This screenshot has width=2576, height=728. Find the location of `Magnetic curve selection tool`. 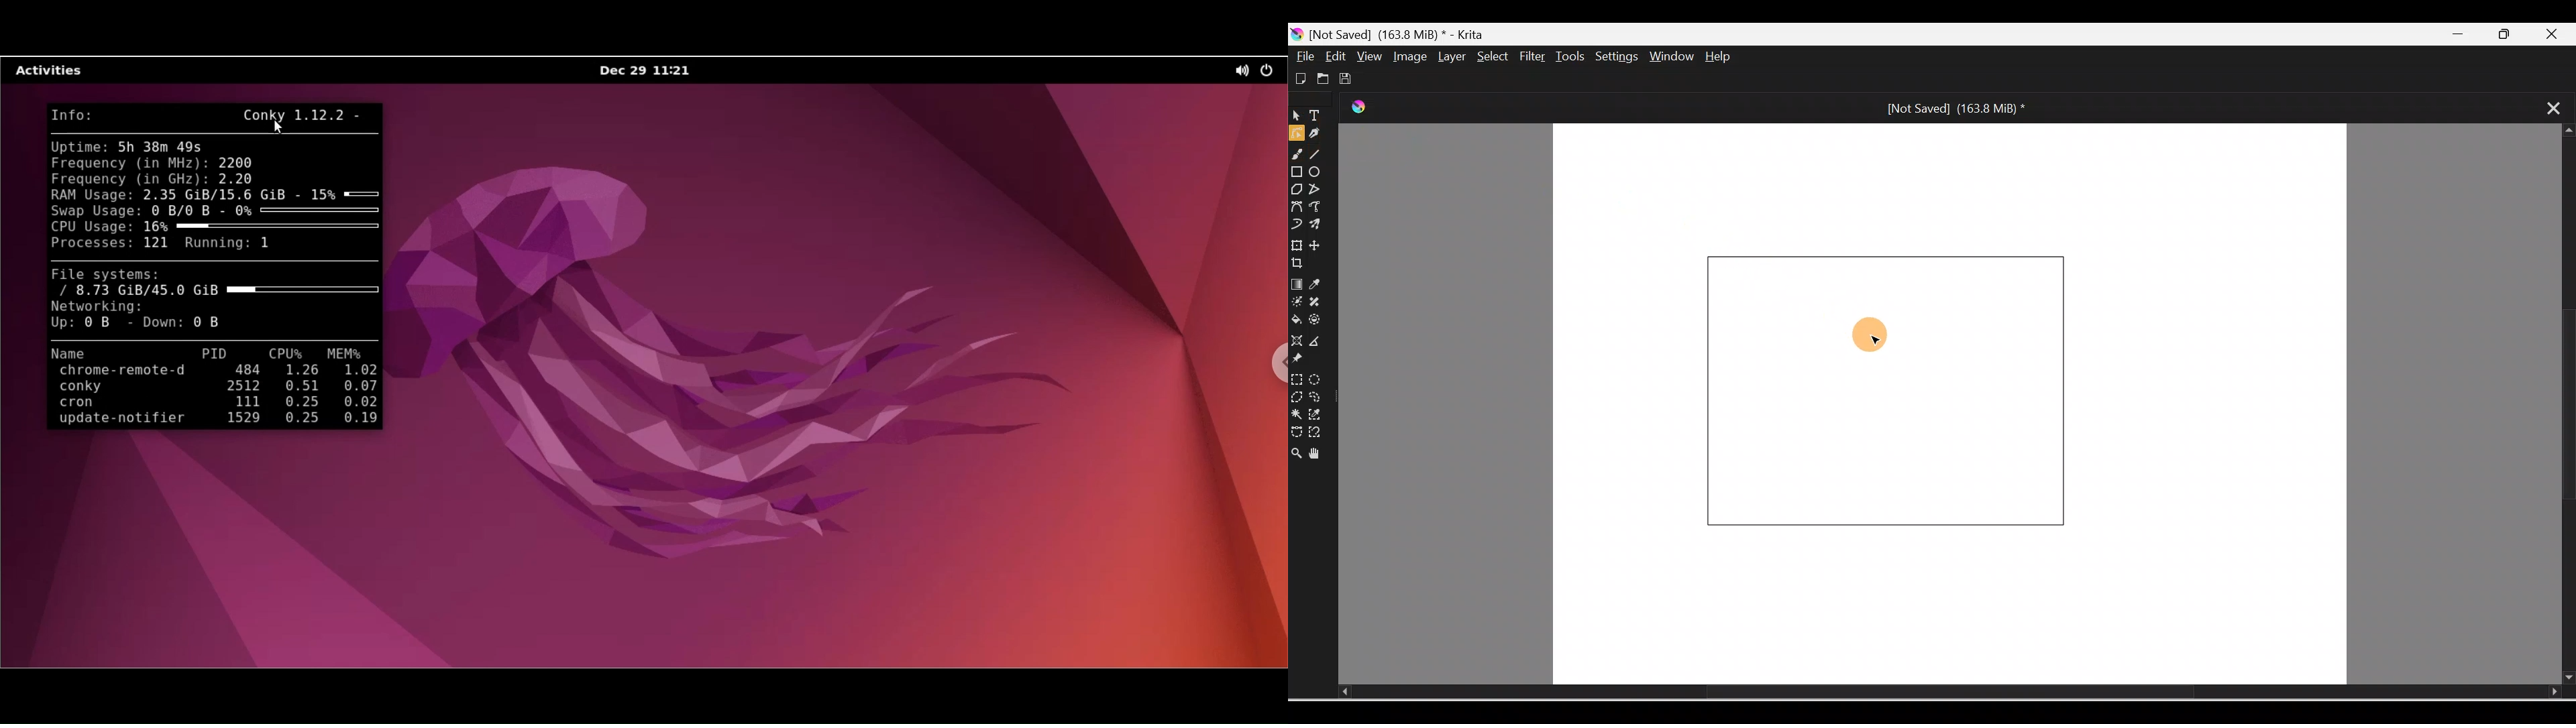

Magnetic curve selection tool is located at coordinates (1319, 433).